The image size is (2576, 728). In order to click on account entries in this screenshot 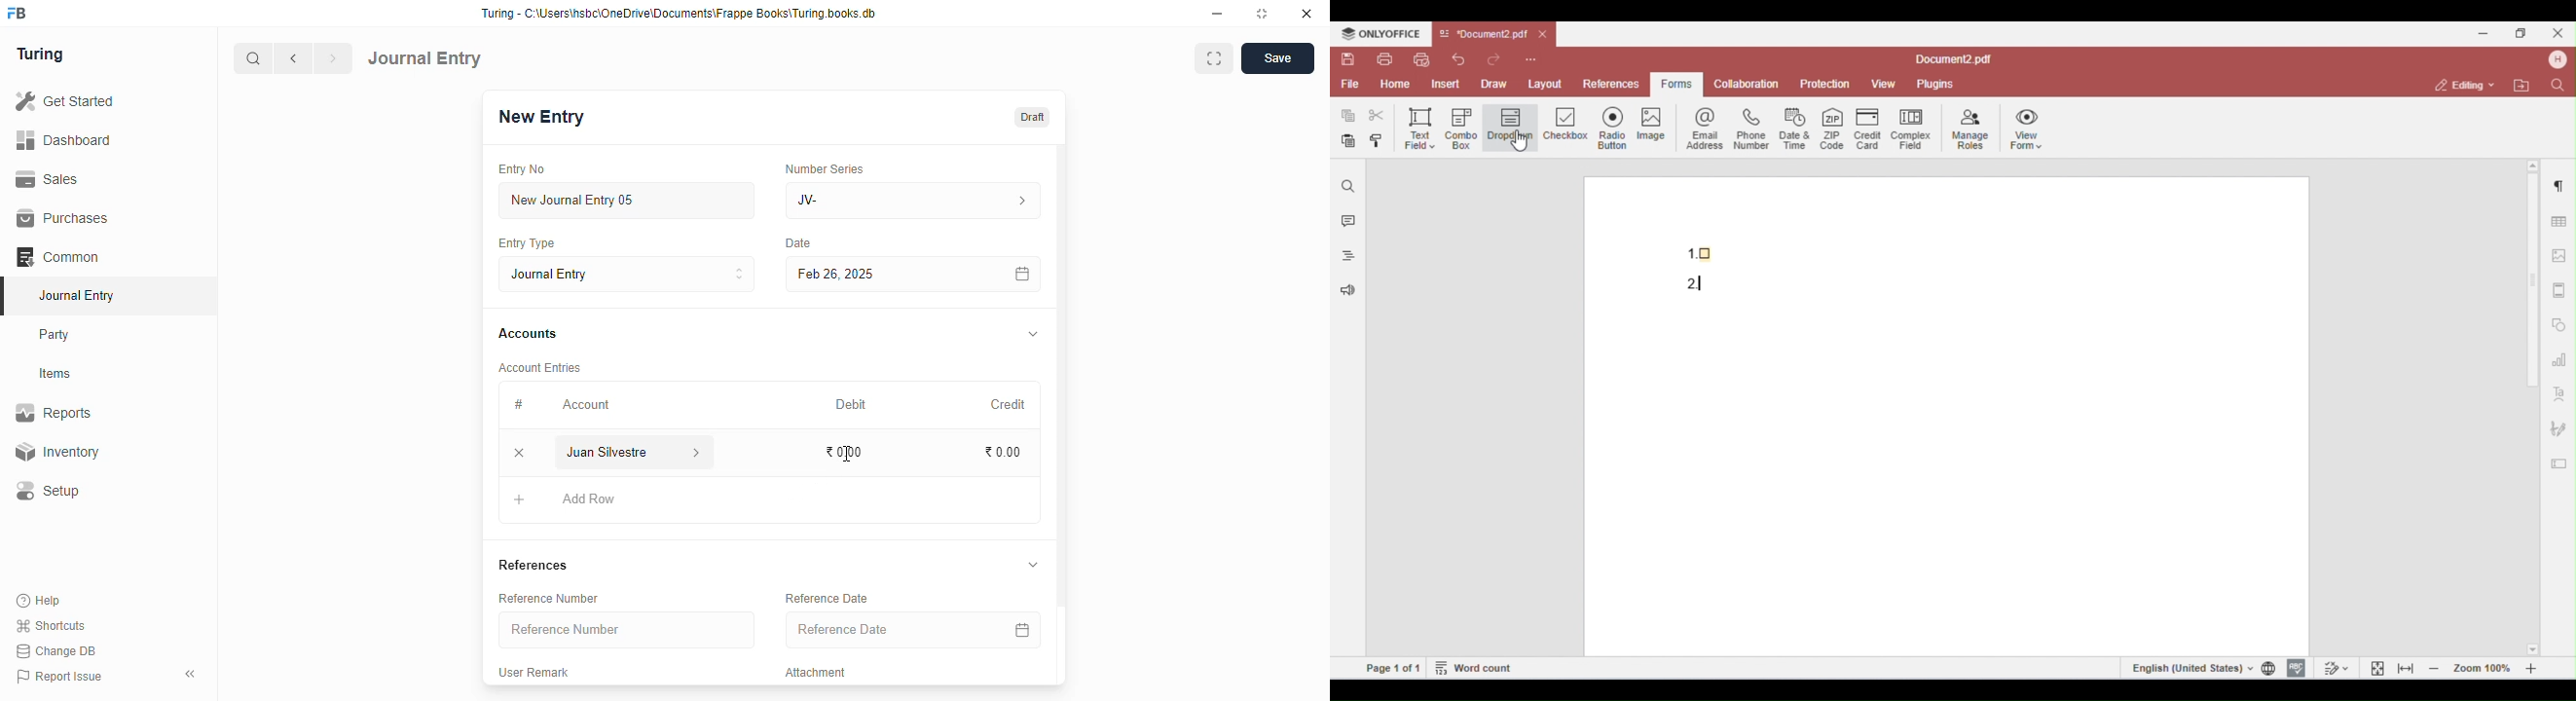, I will do `click(539, 367)`.